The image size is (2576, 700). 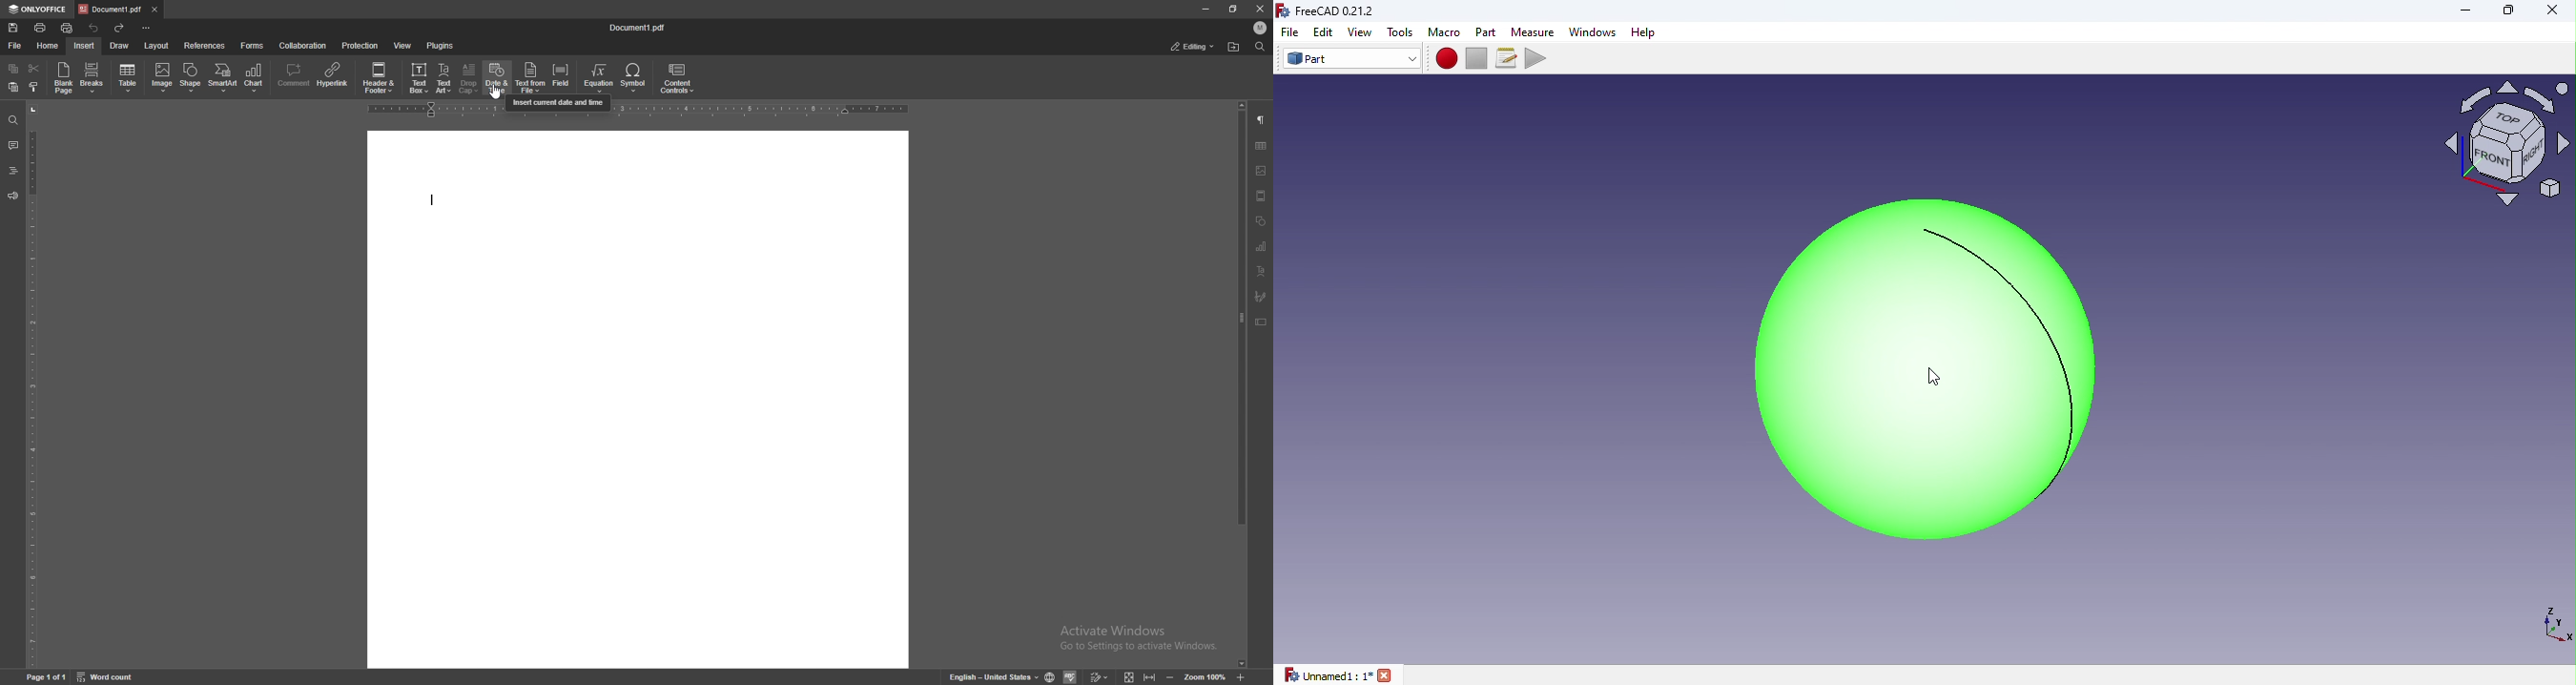 What do you see at coordinates (223, 78) in the screenshot?
I see `smart art` at bounding box center [223, 78].